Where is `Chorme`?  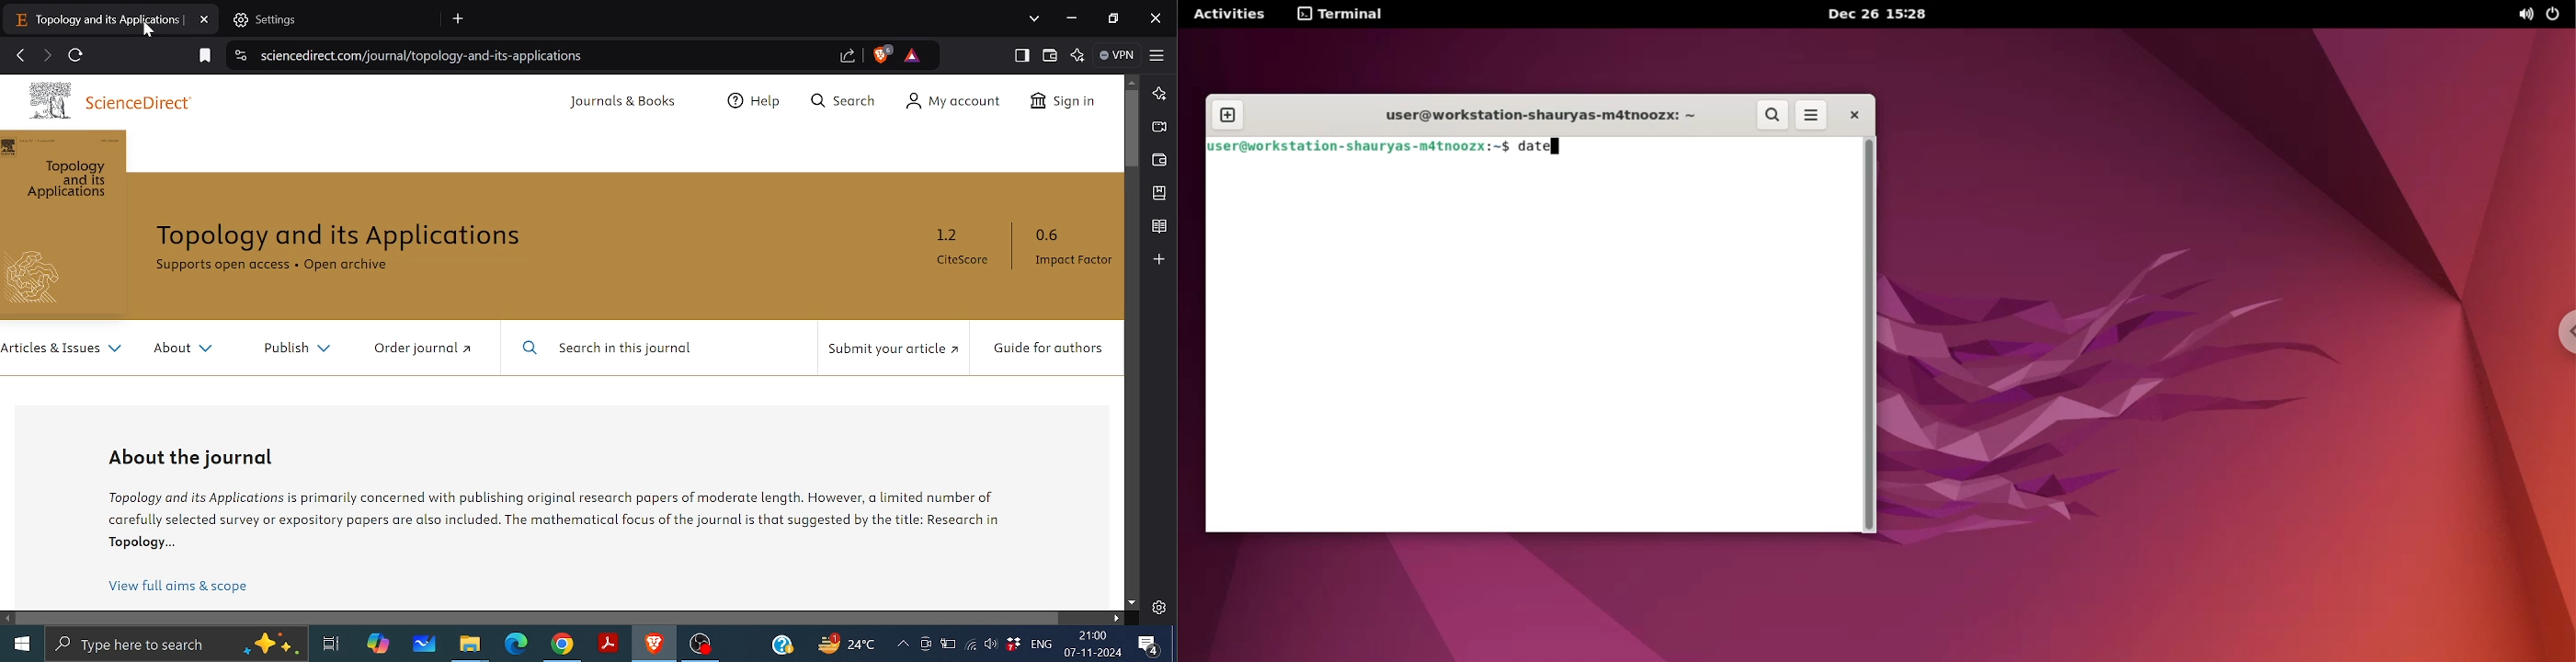 Chorme is located at coordinates (563, 646).